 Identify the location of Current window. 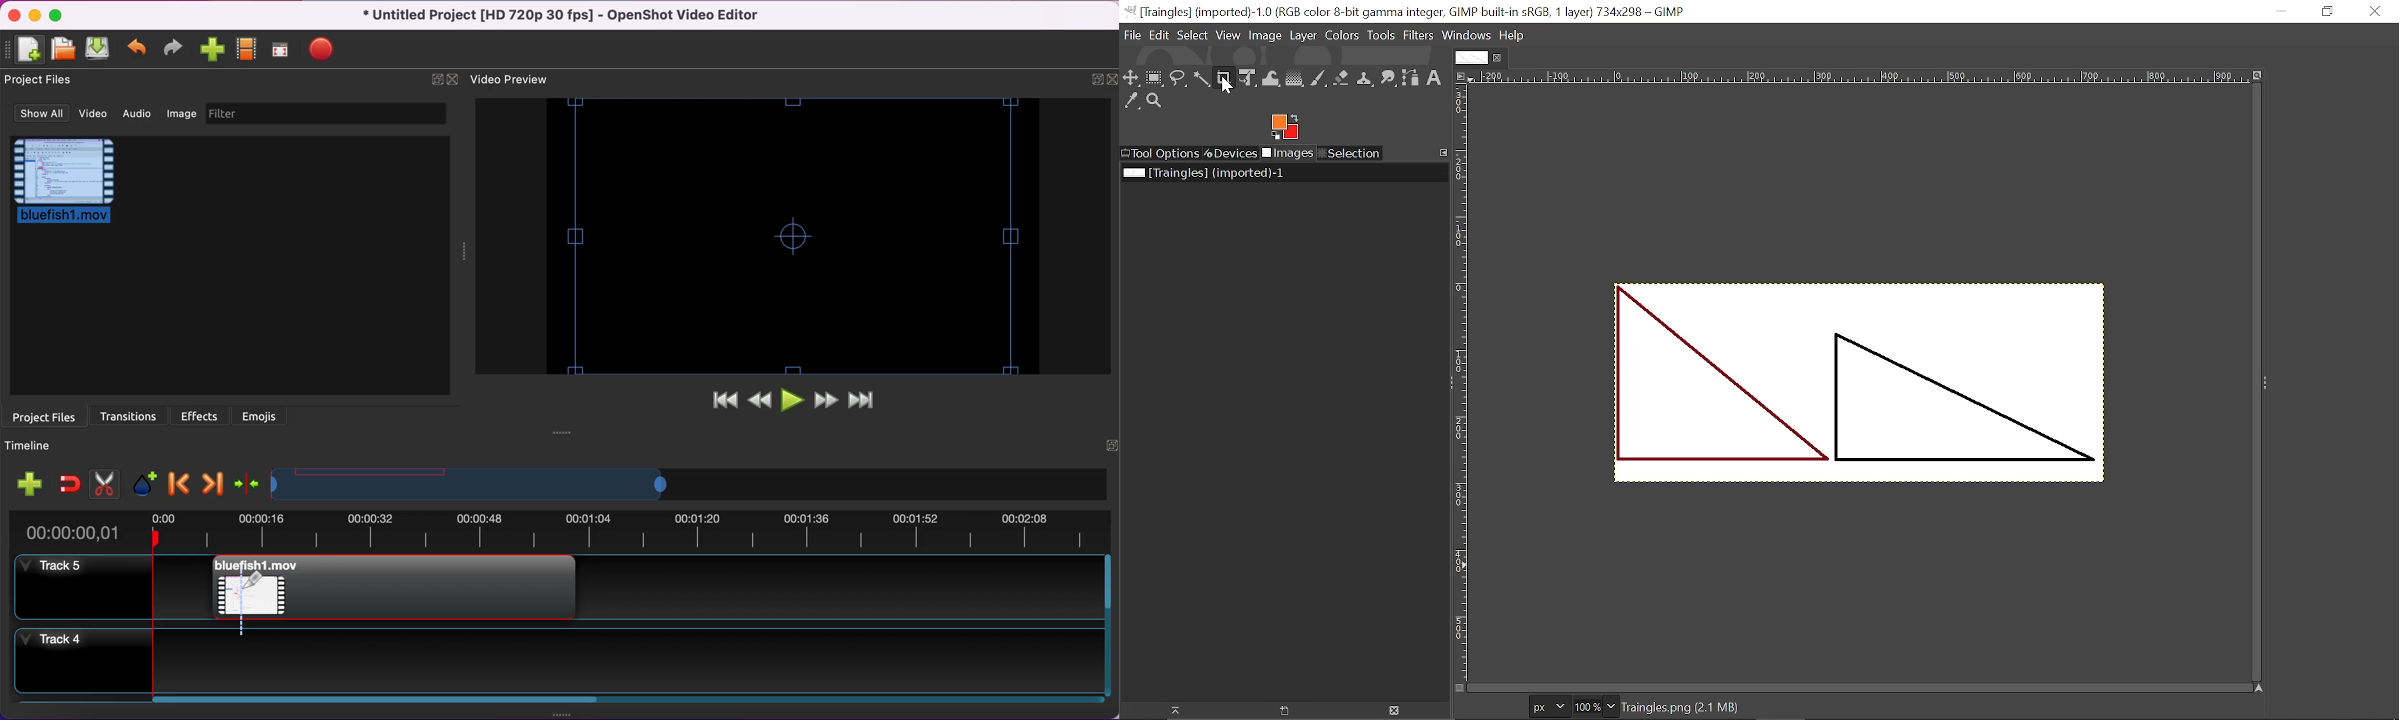
(1409, 11).